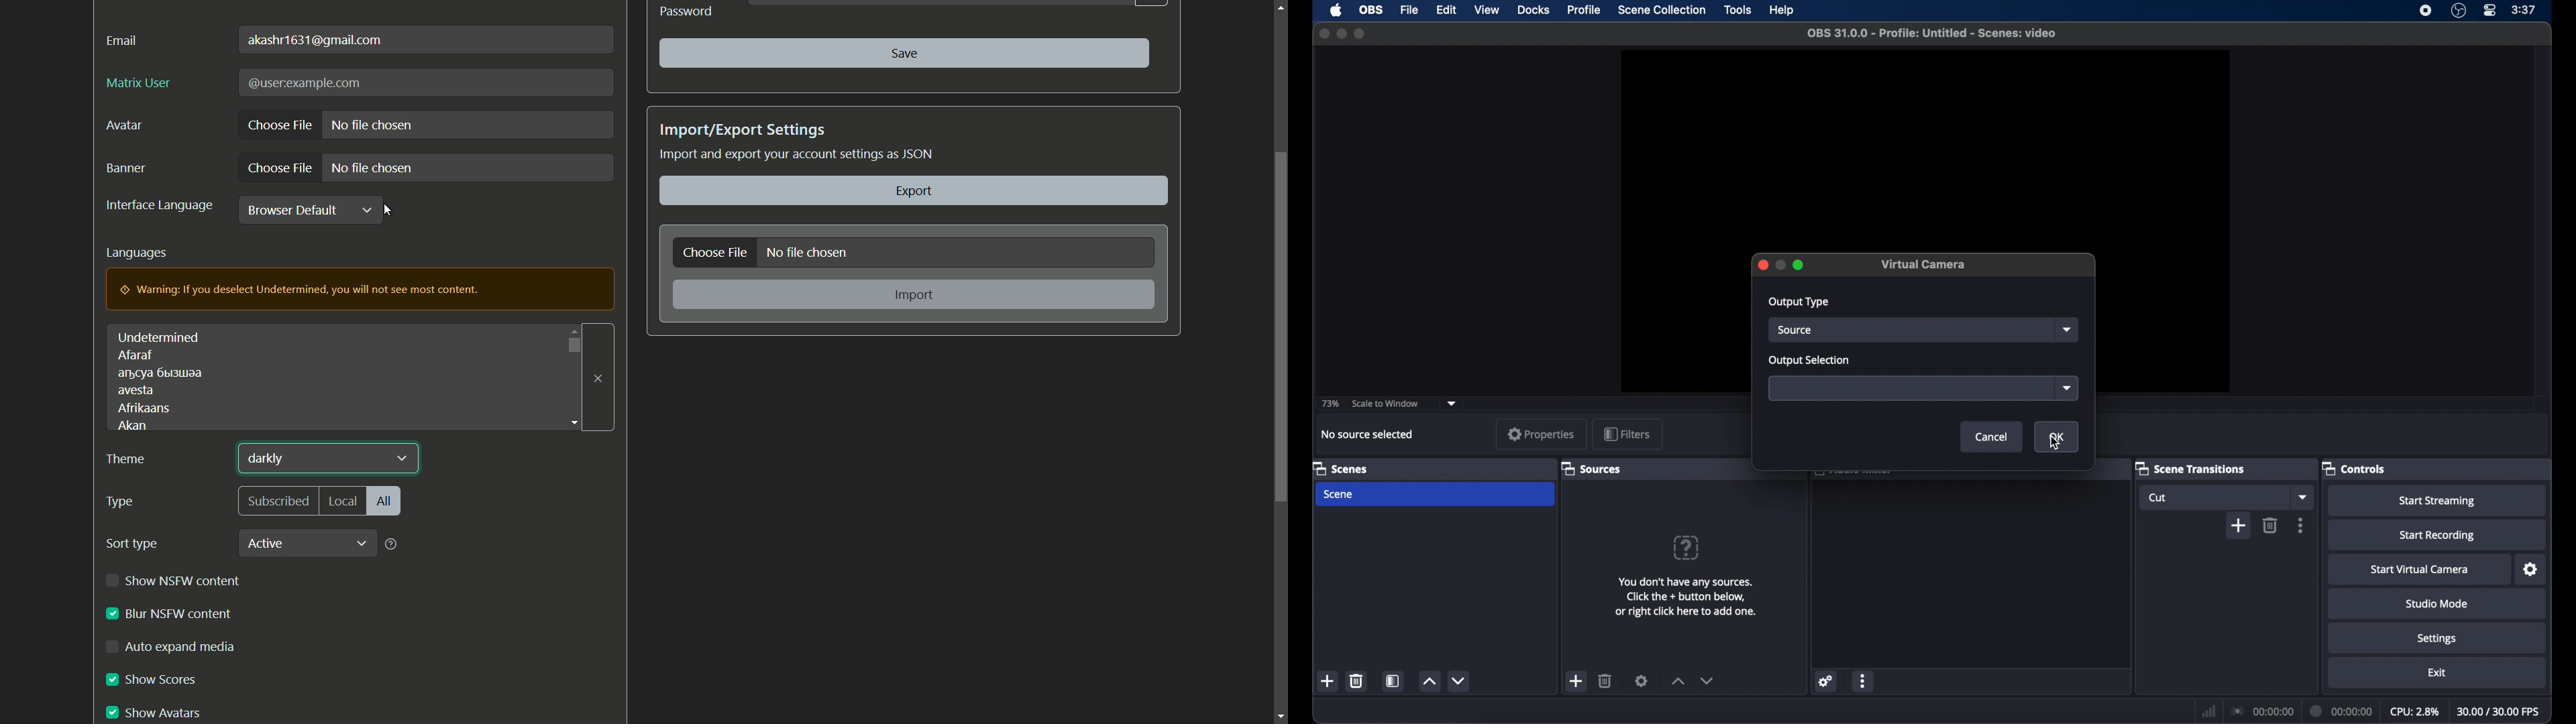 Image resolution: width=2576 pixels, height=728 pixels. What do you see at coordinates (1487, 10) in the screenshot?
I see `view` at bounding box center [1487, 10].